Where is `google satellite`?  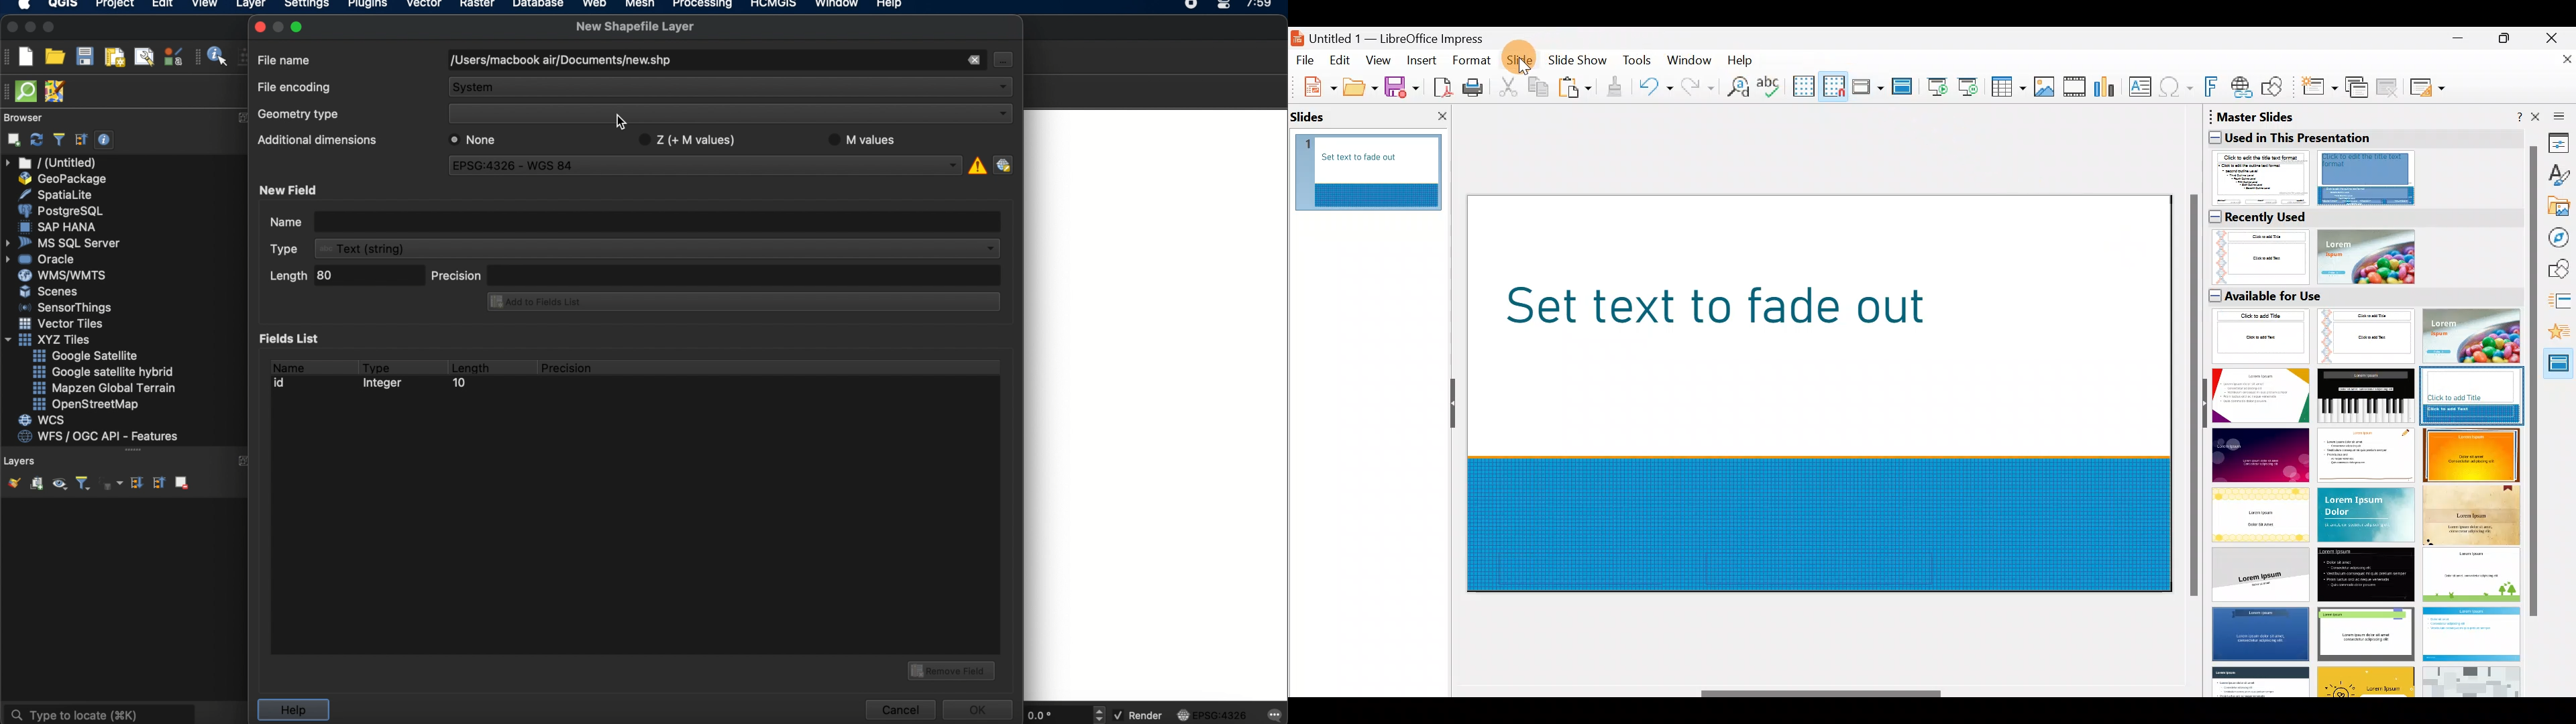 google satellite is located at coordinates (87, 356).